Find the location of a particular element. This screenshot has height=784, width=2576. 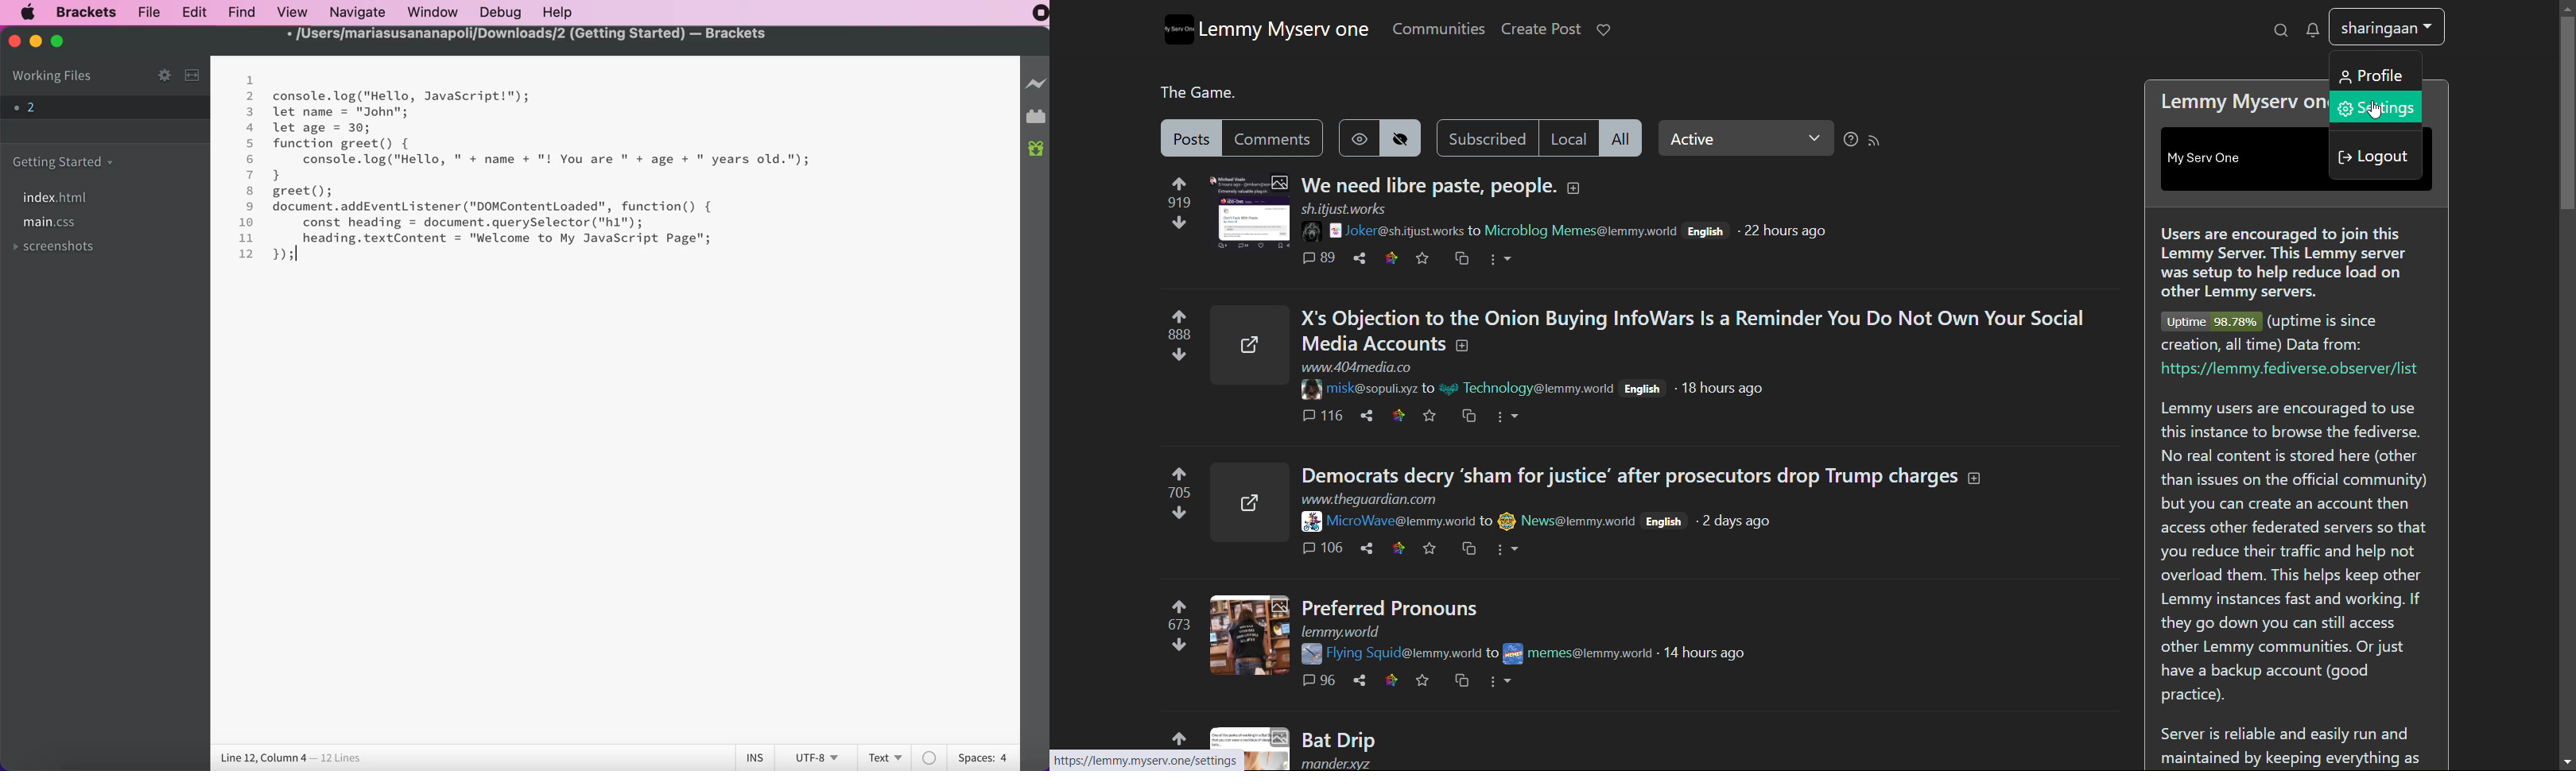

ins is located at coordinates (753, 755).